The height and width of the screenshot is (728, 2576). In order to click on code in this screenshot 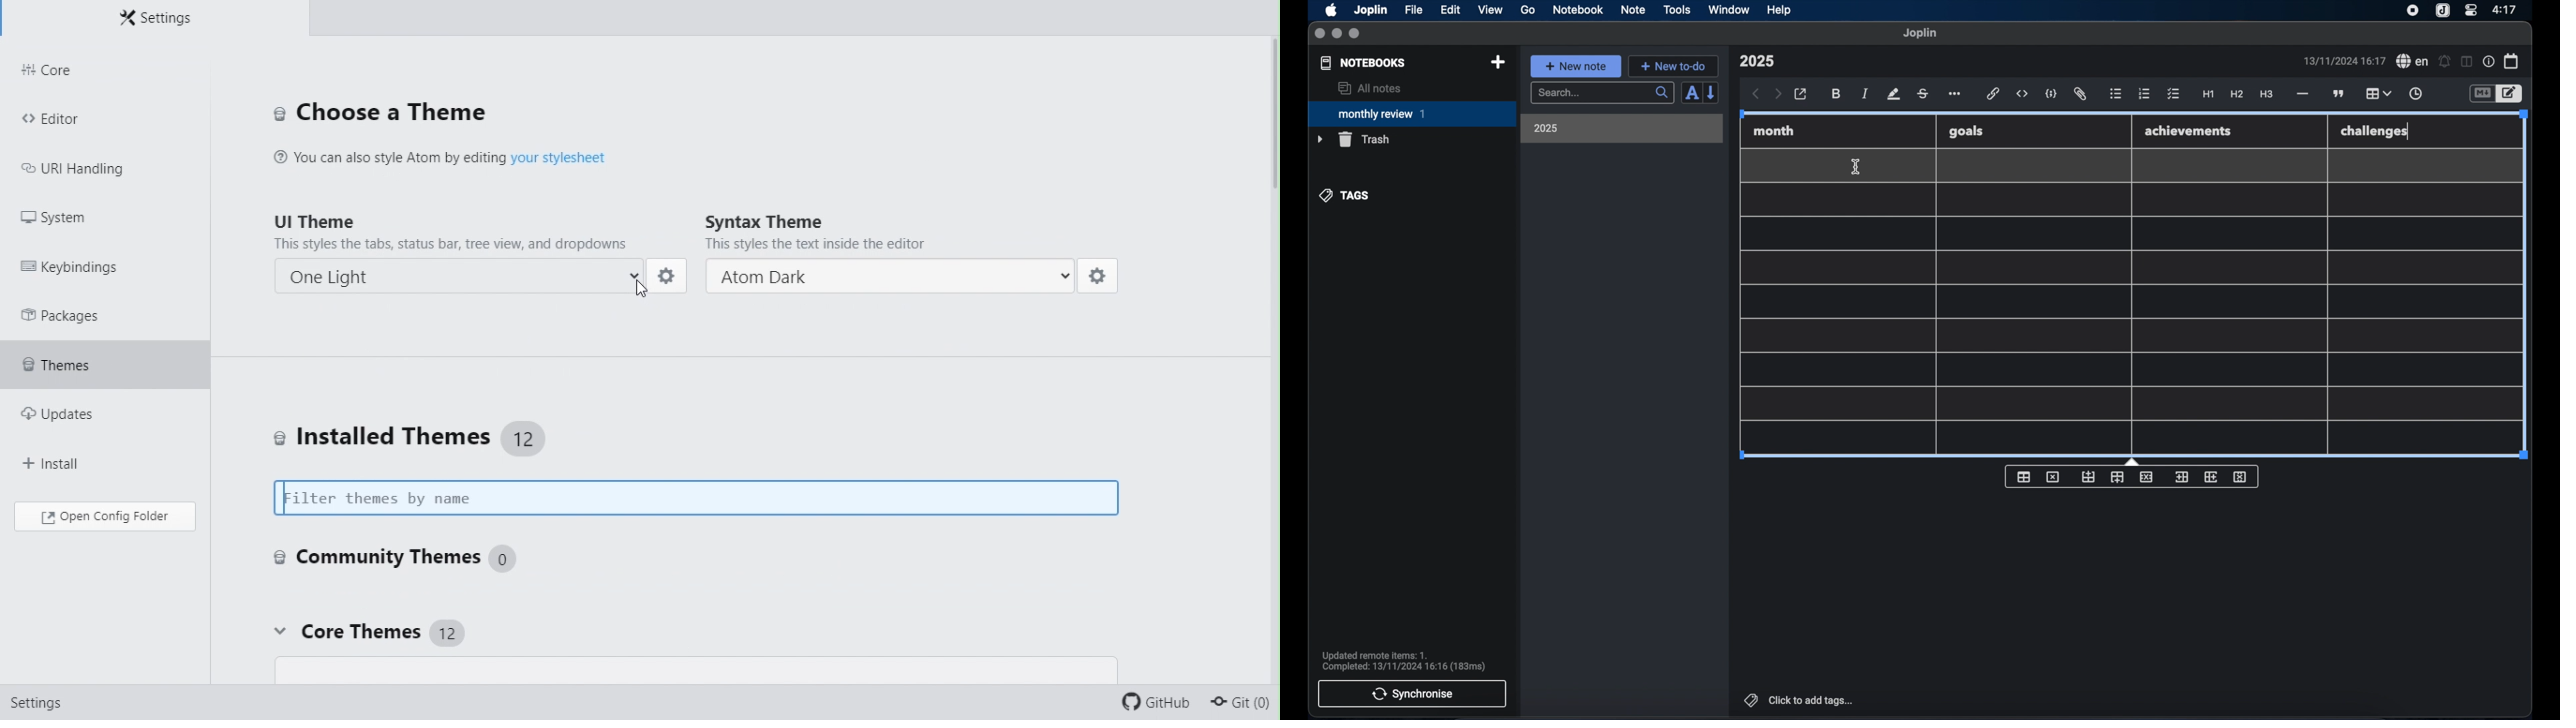, I will do `click(2051, 95)`.